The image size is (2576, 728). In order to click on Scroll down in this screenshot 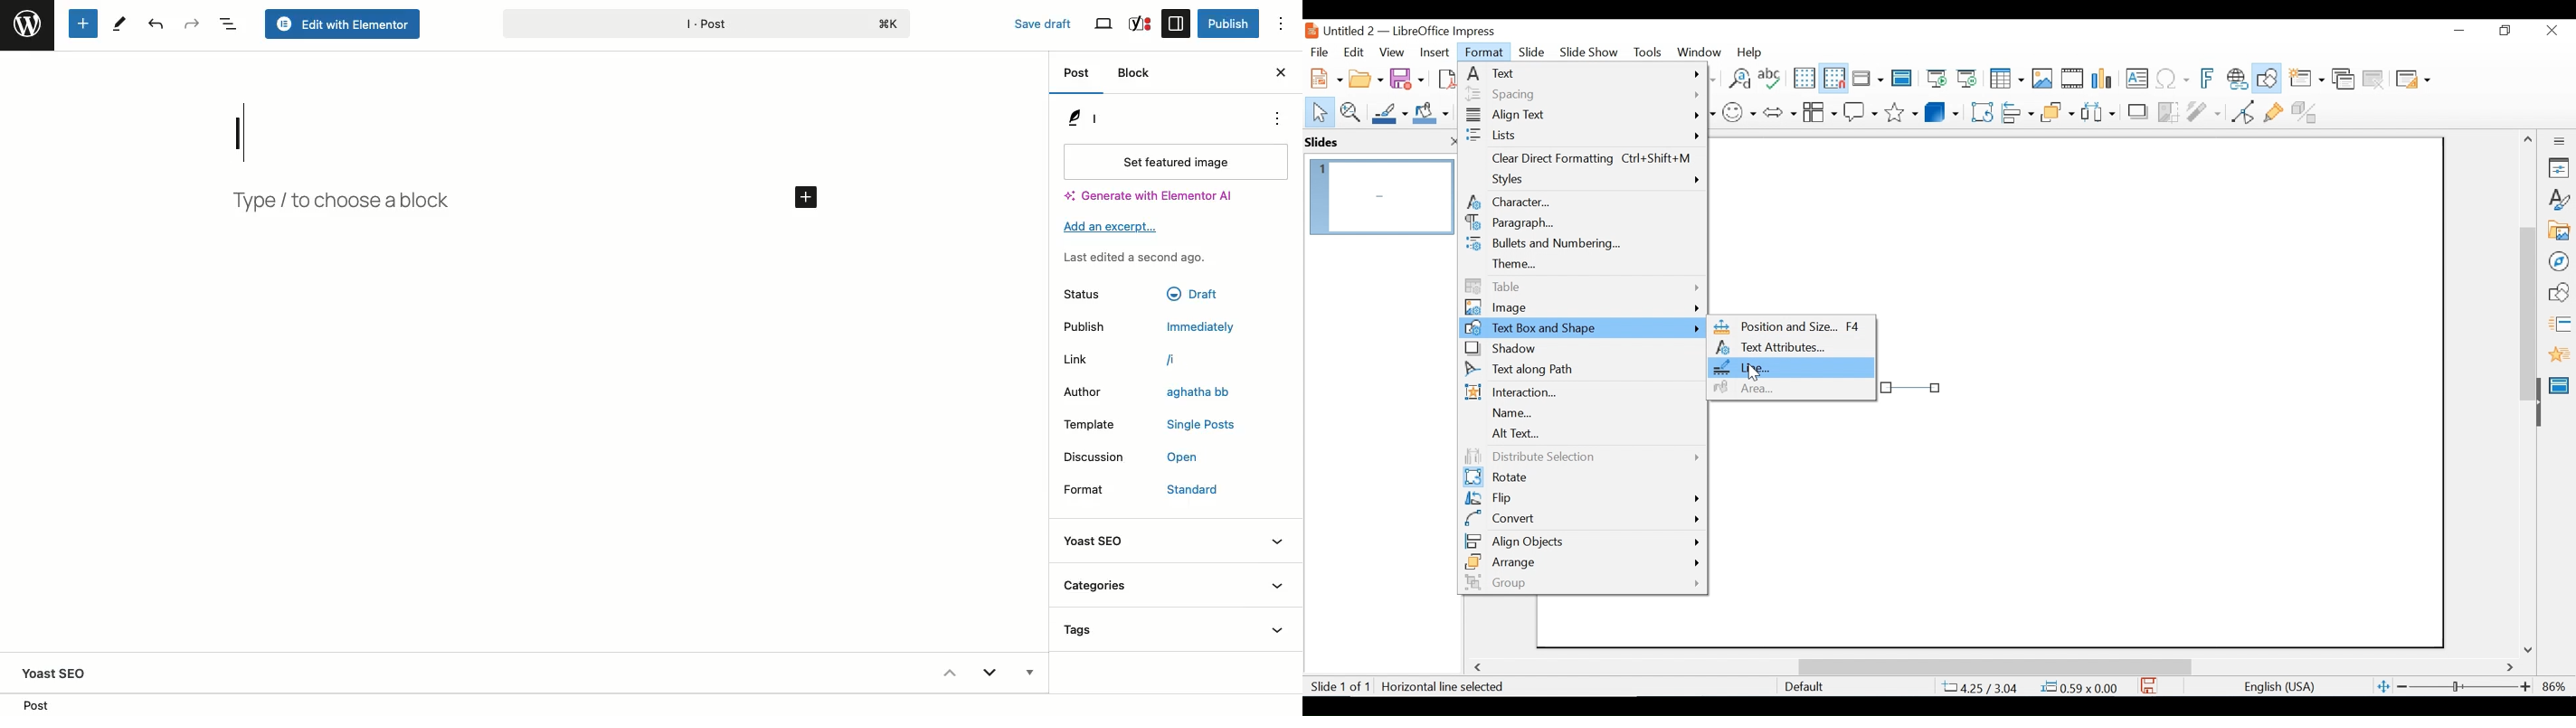, I will do `click(2530, 649)`.